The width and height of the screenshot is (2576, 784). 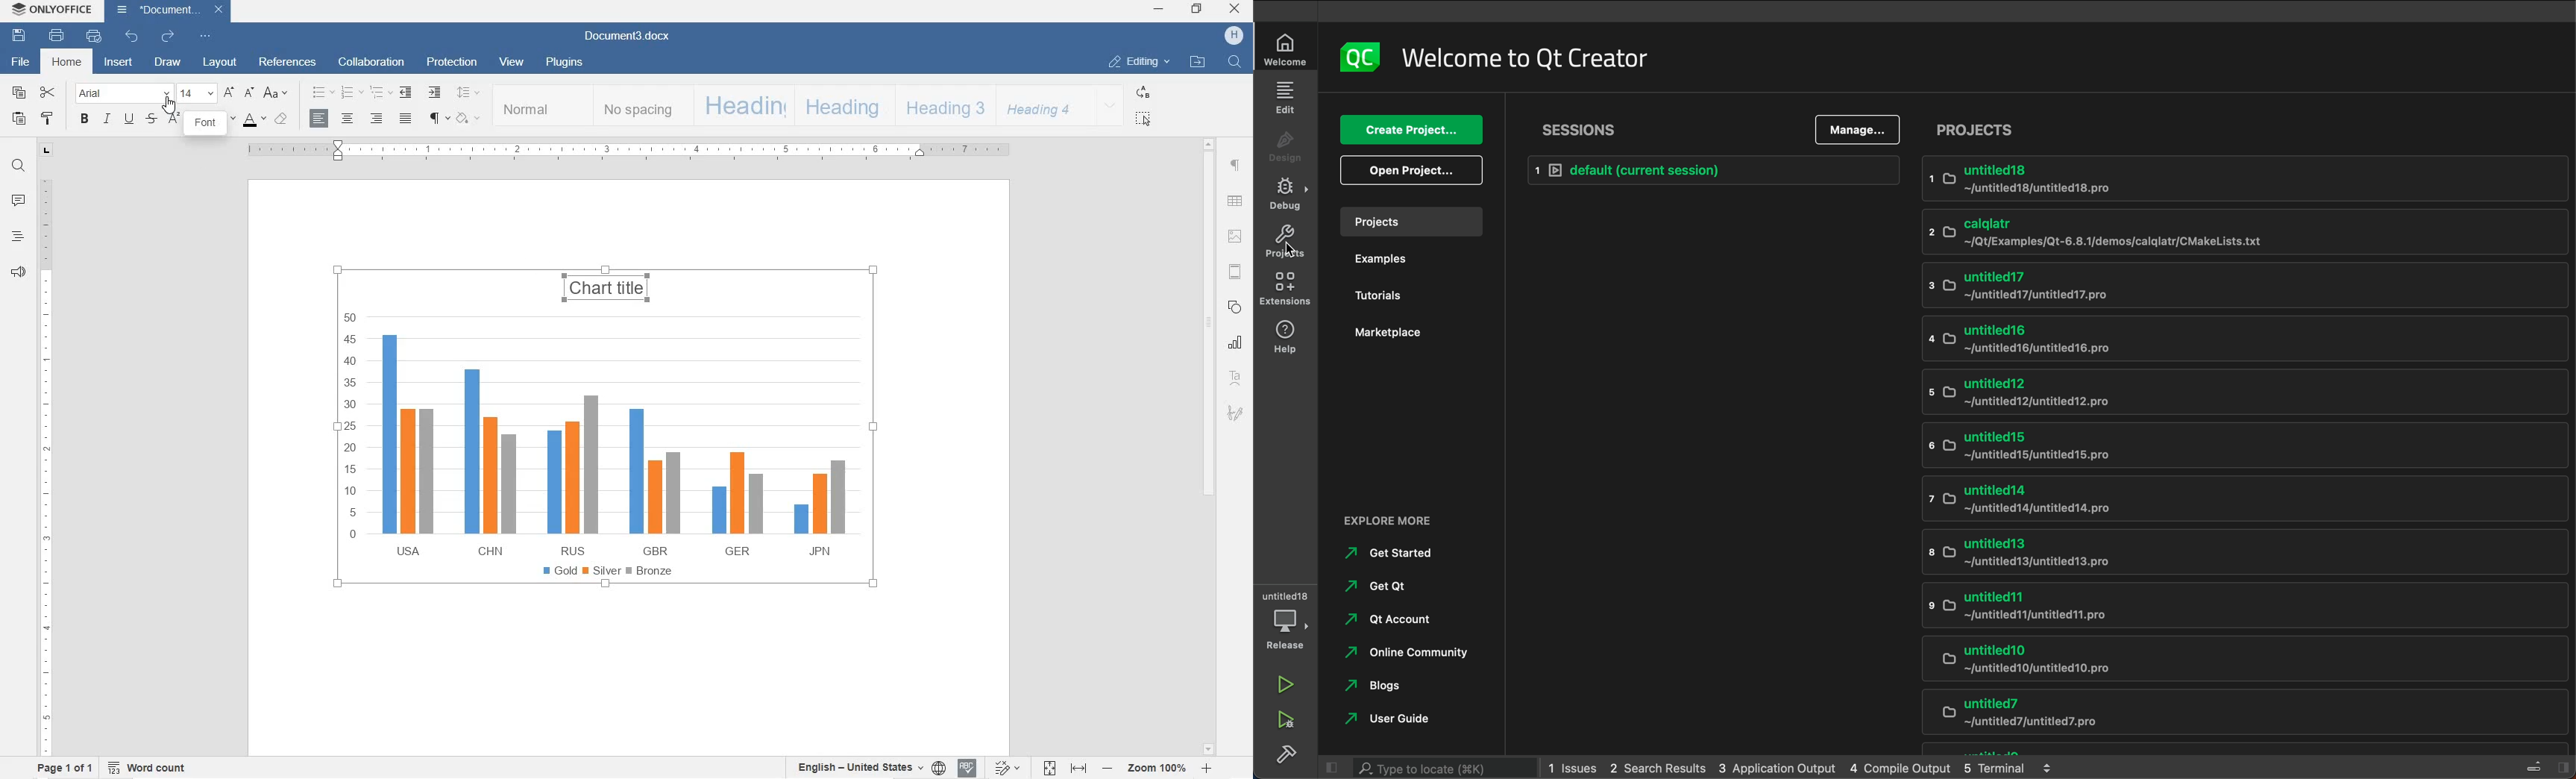 What do you see at coordinates (377, 119) in the screenshot?
I see `ALIGN RIGHT` at bounding box center [377, 119].